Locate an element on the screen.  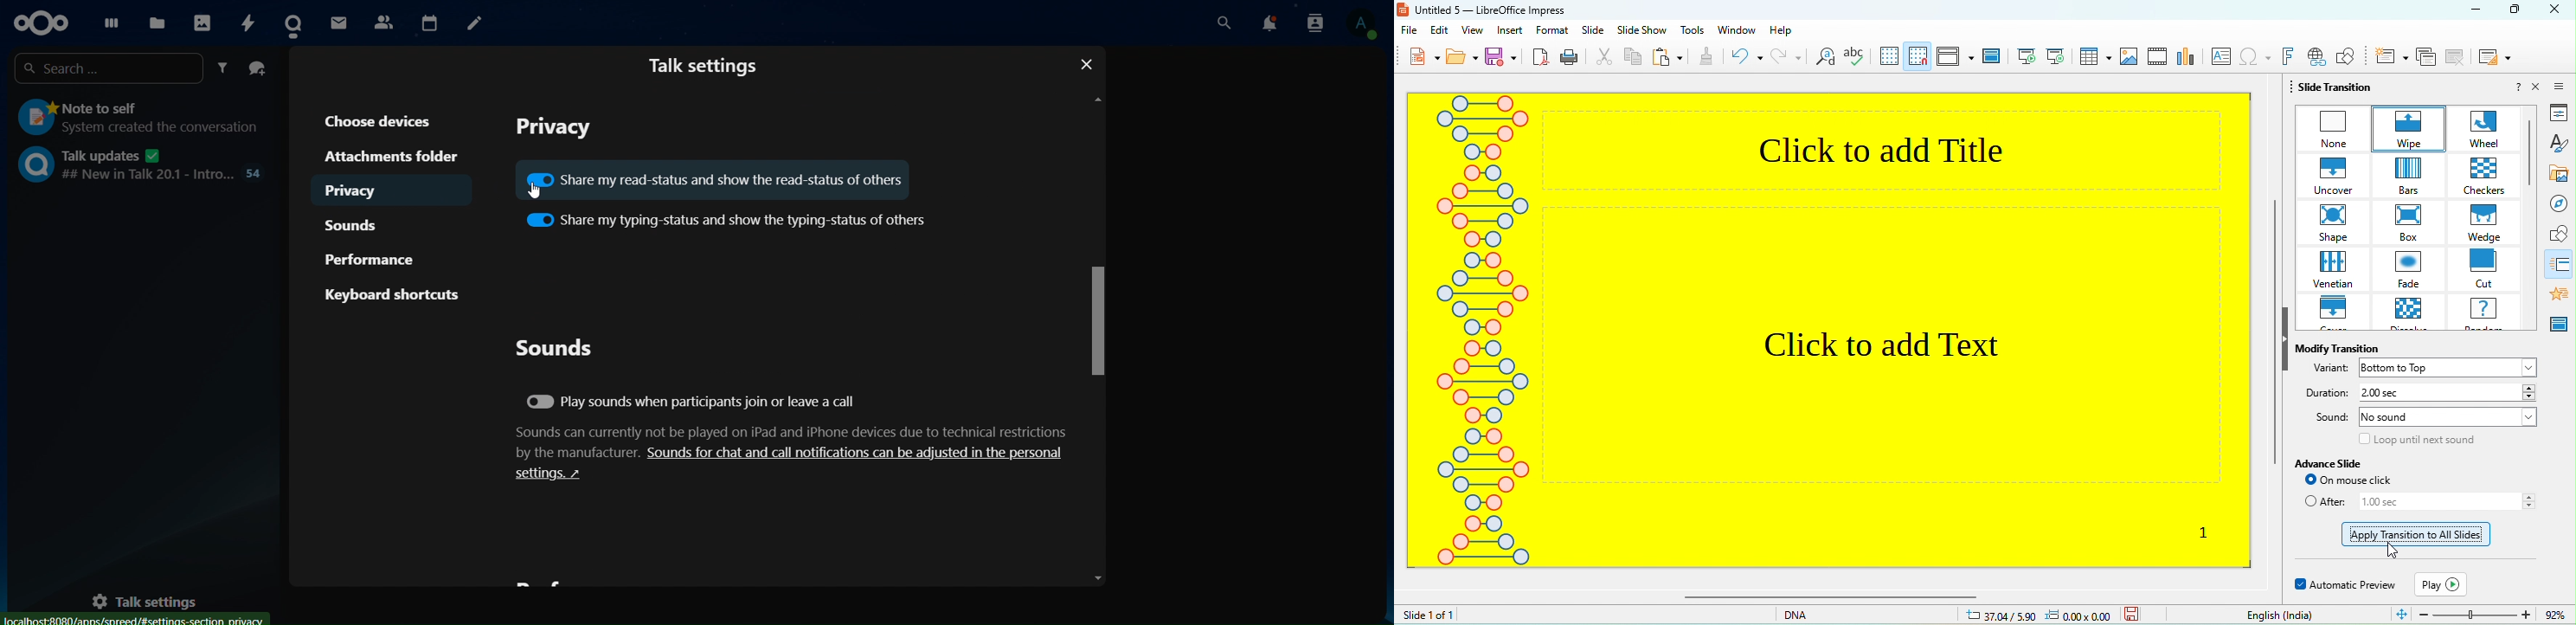
insert is located at coordinates (1512, 31).